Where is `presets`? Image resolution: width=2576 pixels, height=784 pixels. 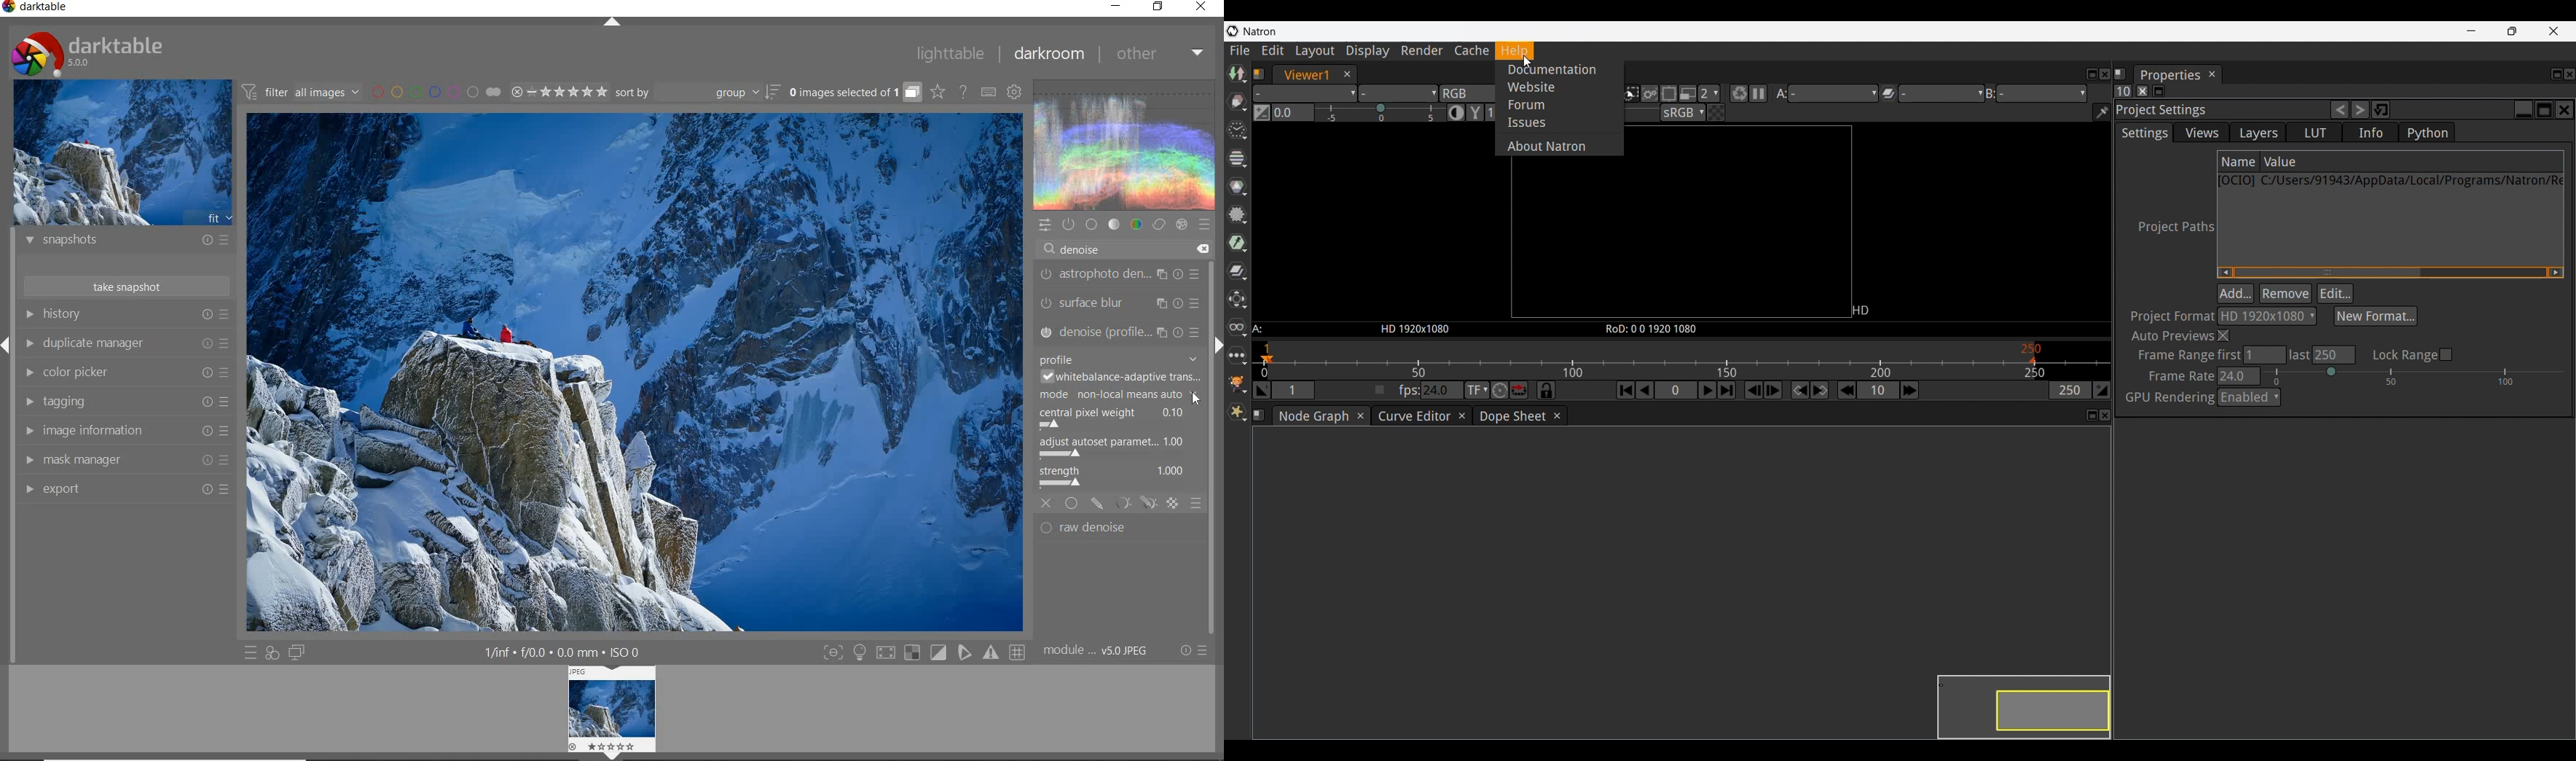
presets is located at coordinates (1204, 222).